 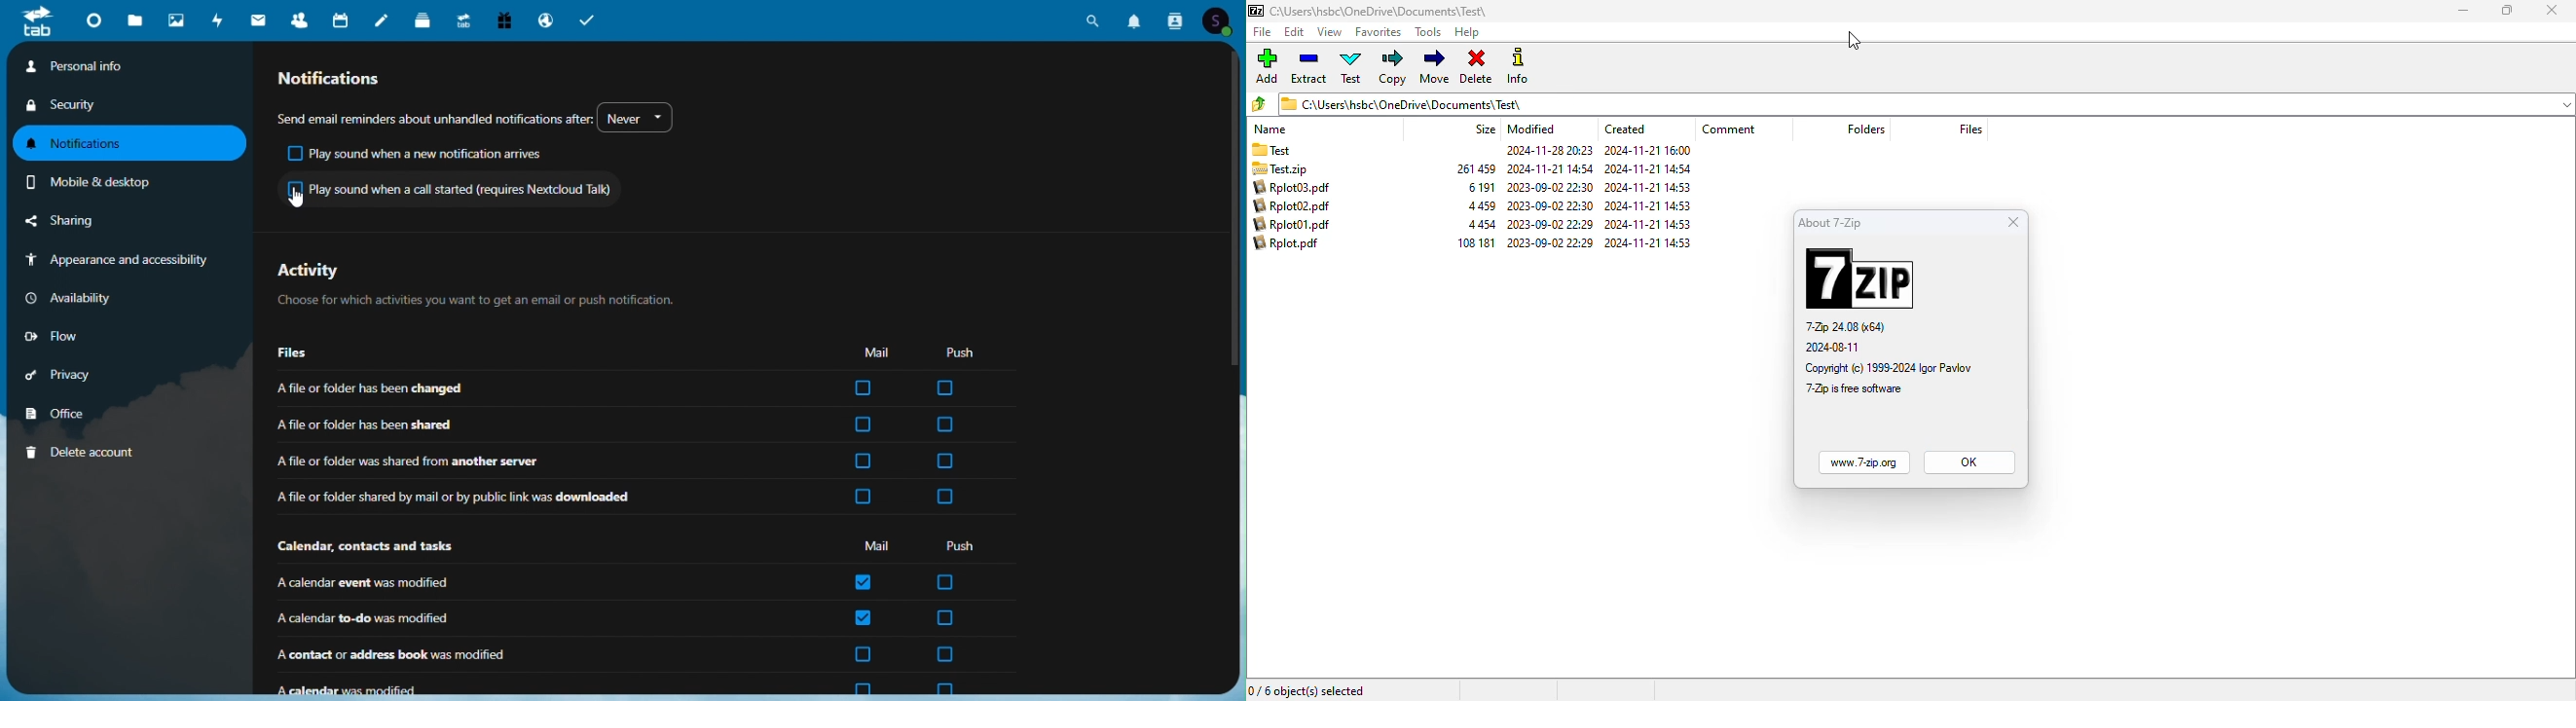 I want to click on browse folders, so click(x=1259, y=103).